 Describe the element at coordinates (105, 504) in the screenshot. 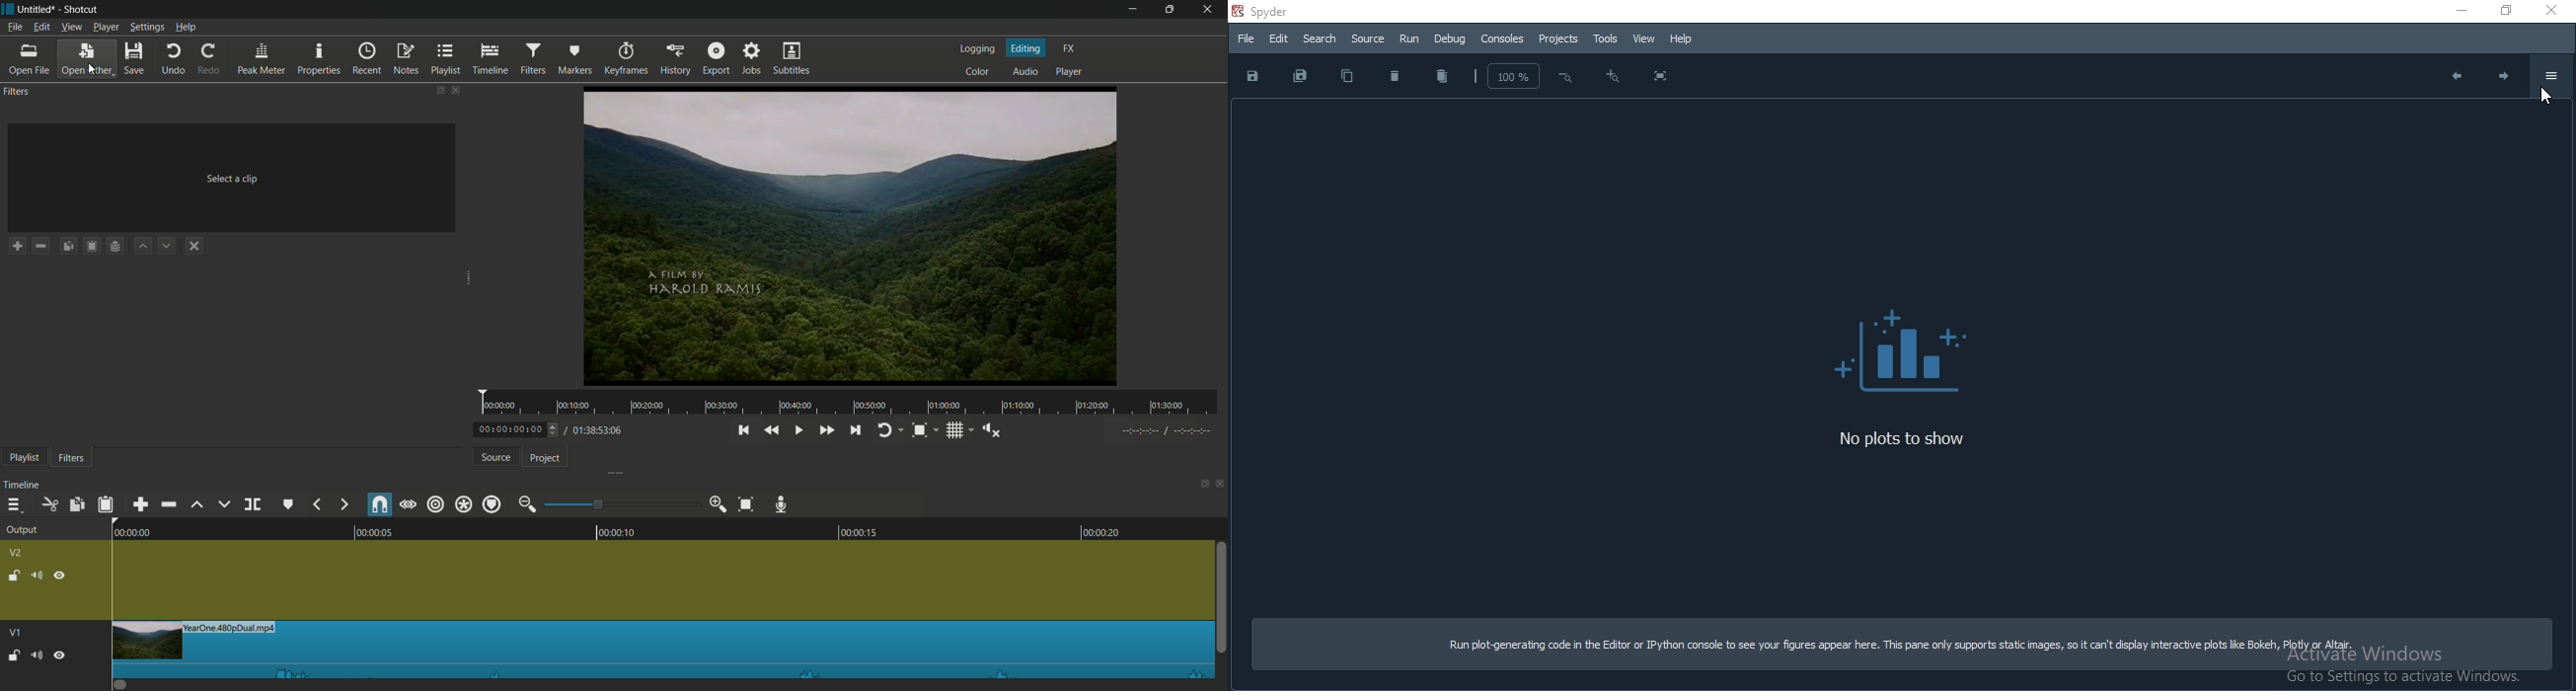

I see `paste` at that location.